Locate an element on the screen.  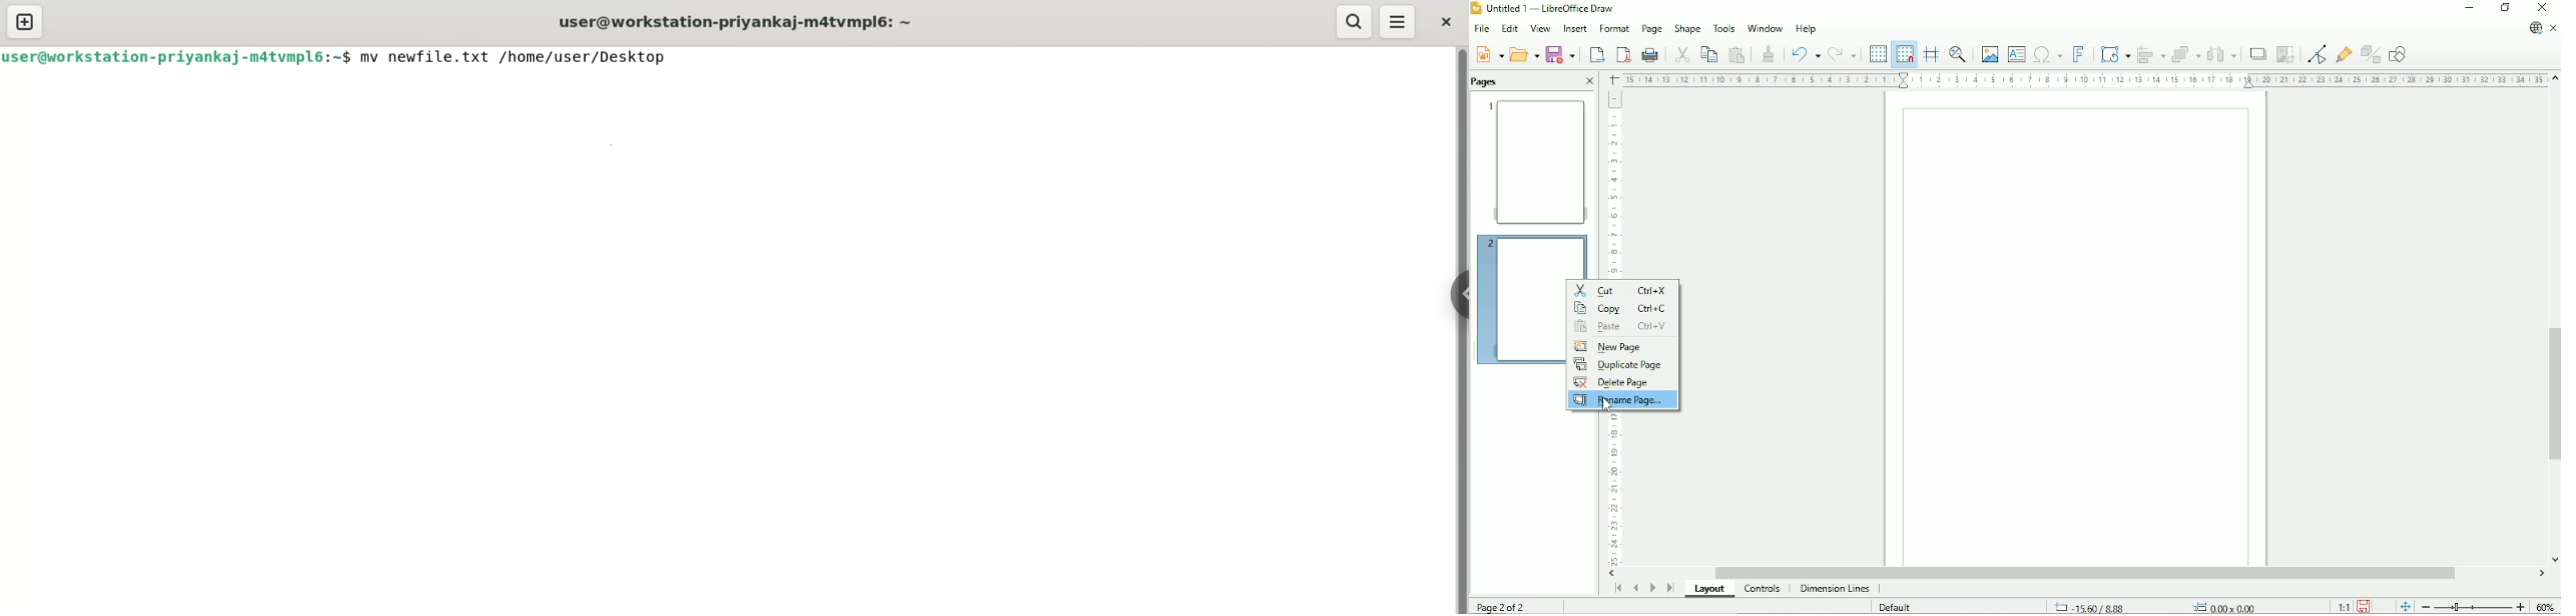
Horizontal scrollbar is located at coordinates (2084, 573).